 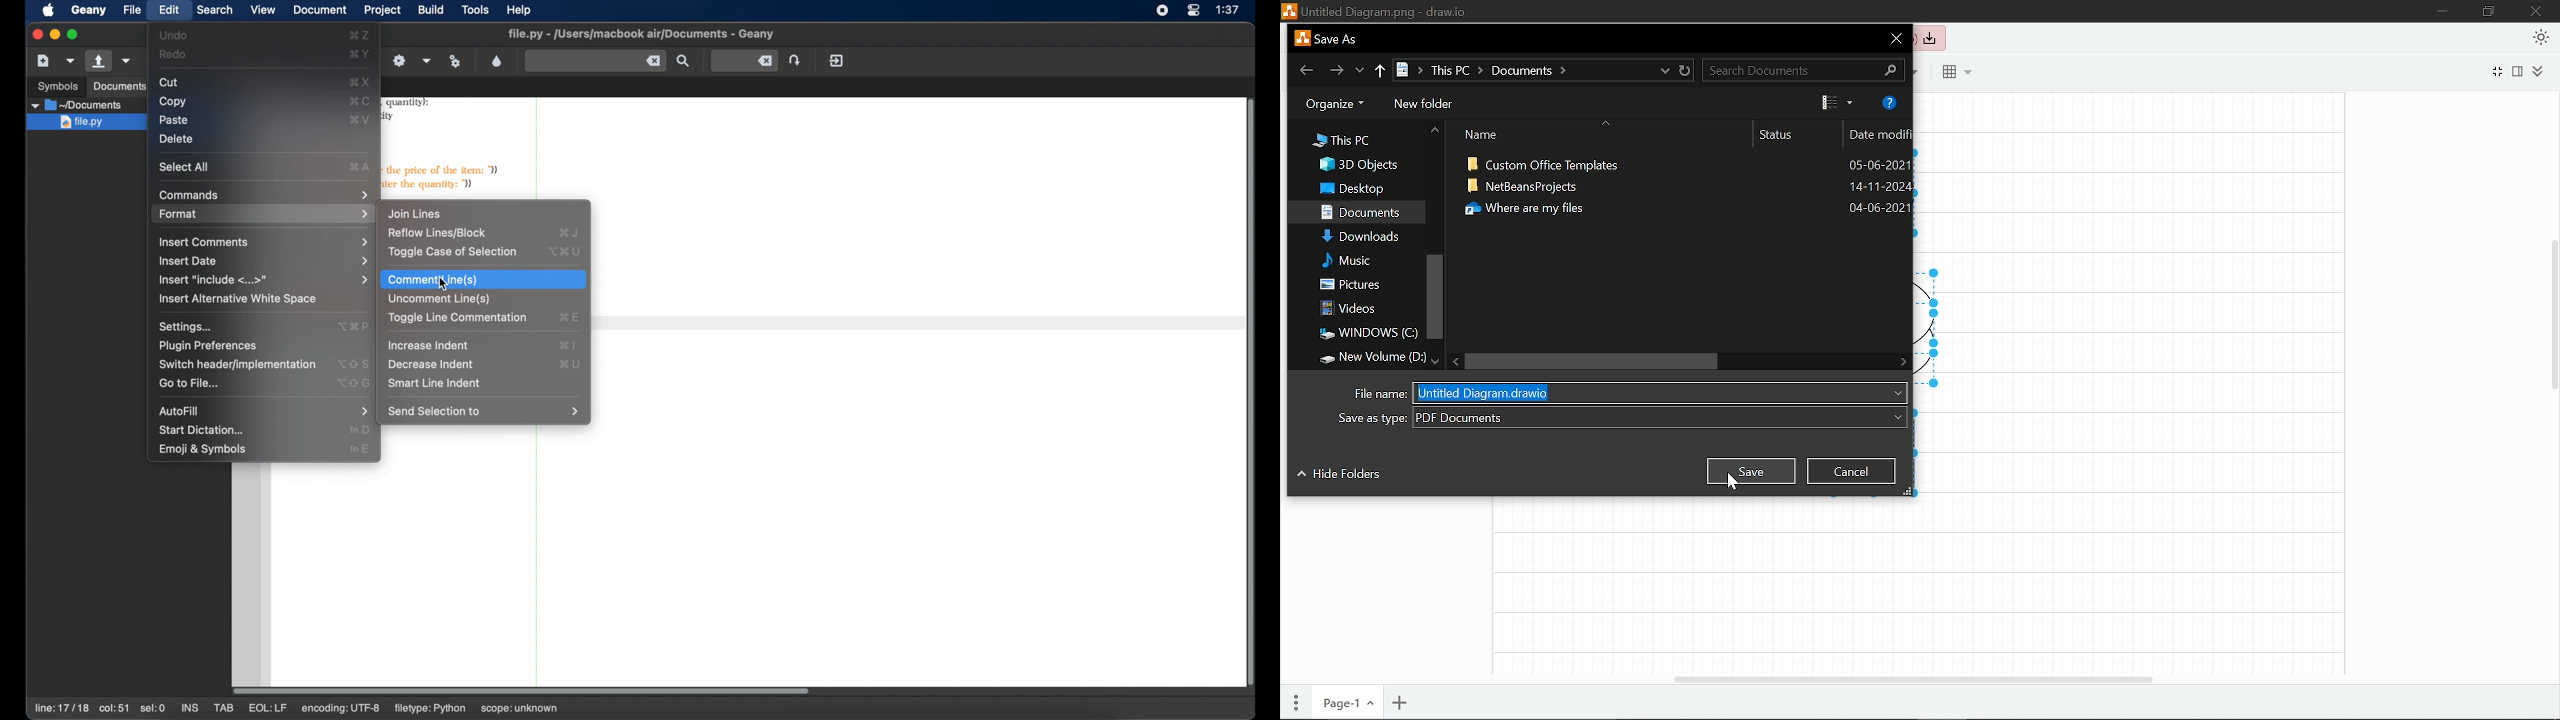 I want to click on Refresh, so click(x=1688, y=69).